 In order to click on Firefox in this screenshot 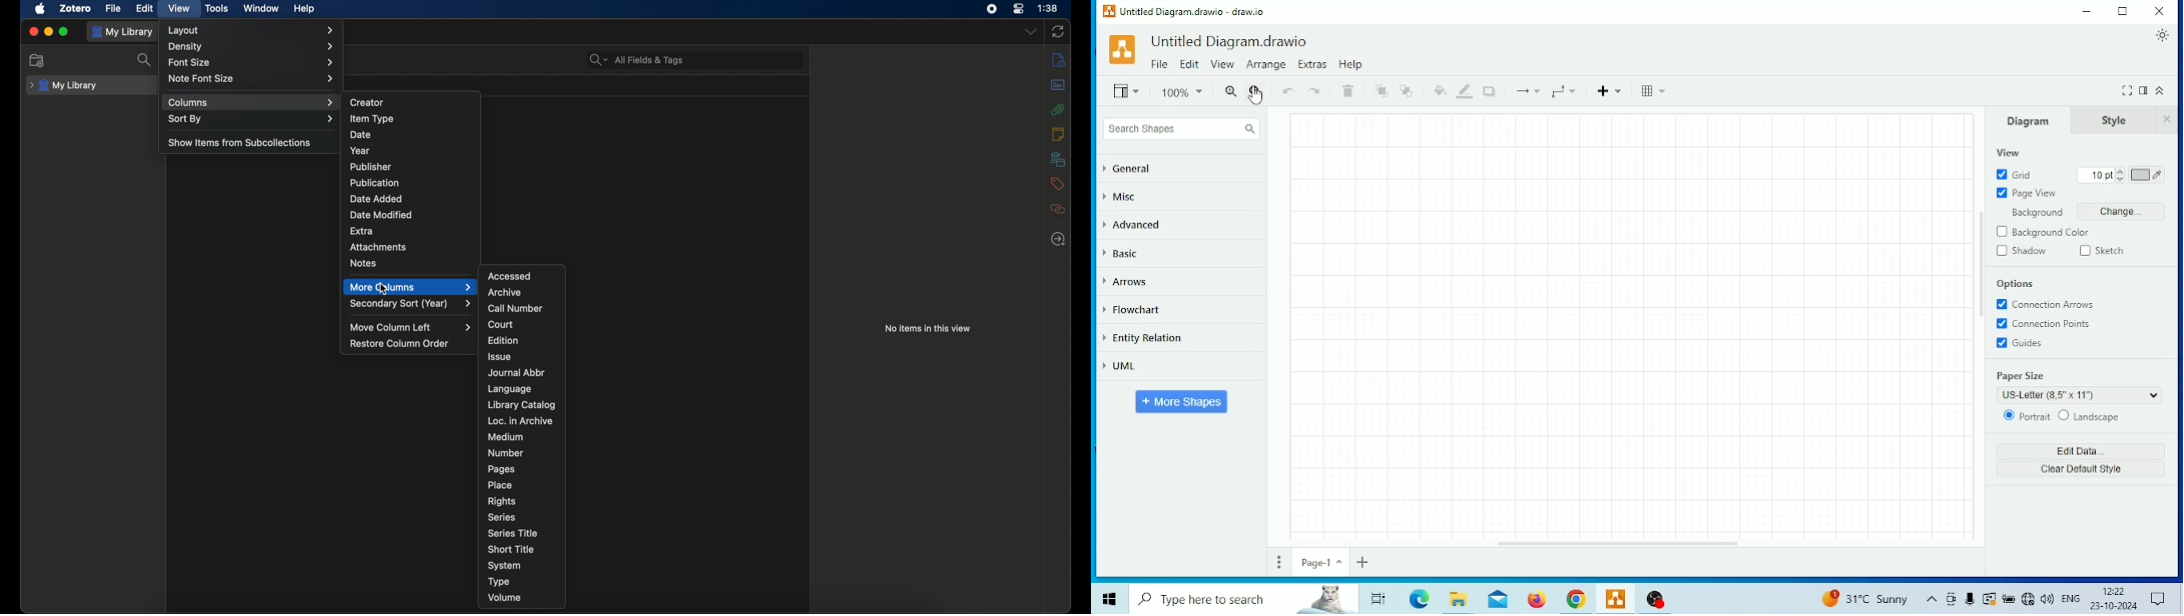, I will do `click(1538, 600)`.